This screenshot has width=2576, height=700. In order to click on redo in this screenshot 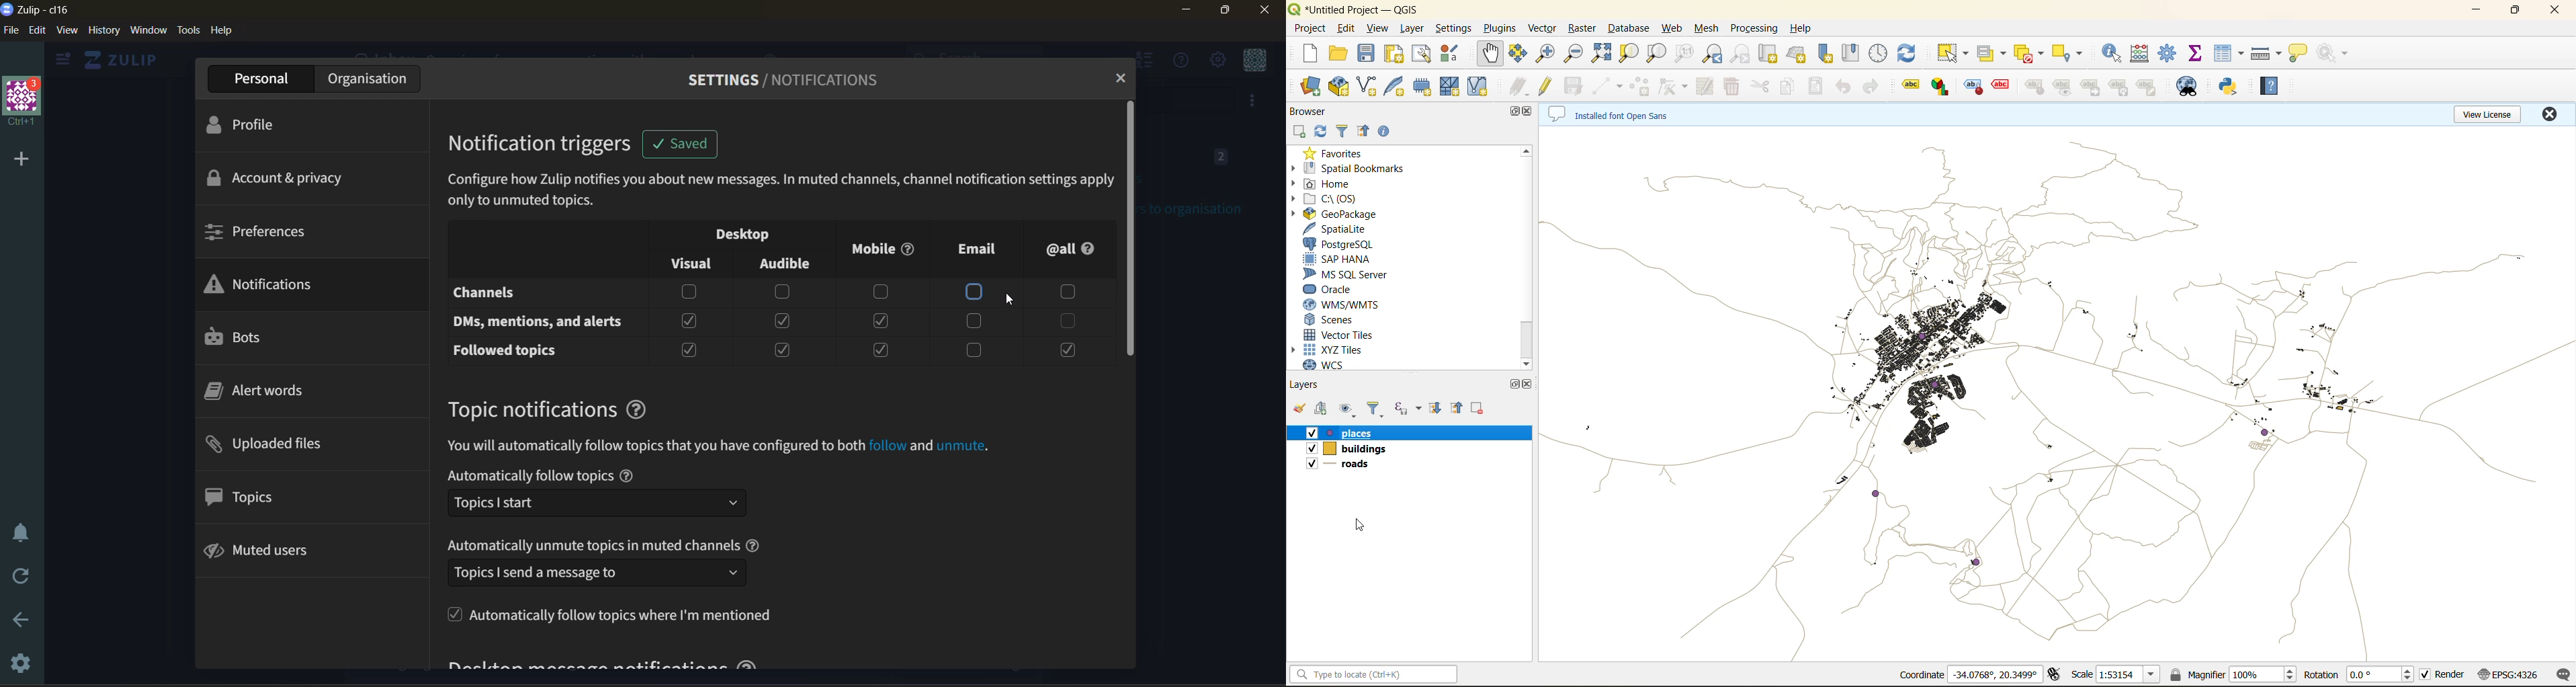, I will do `click(1874, 89)`.